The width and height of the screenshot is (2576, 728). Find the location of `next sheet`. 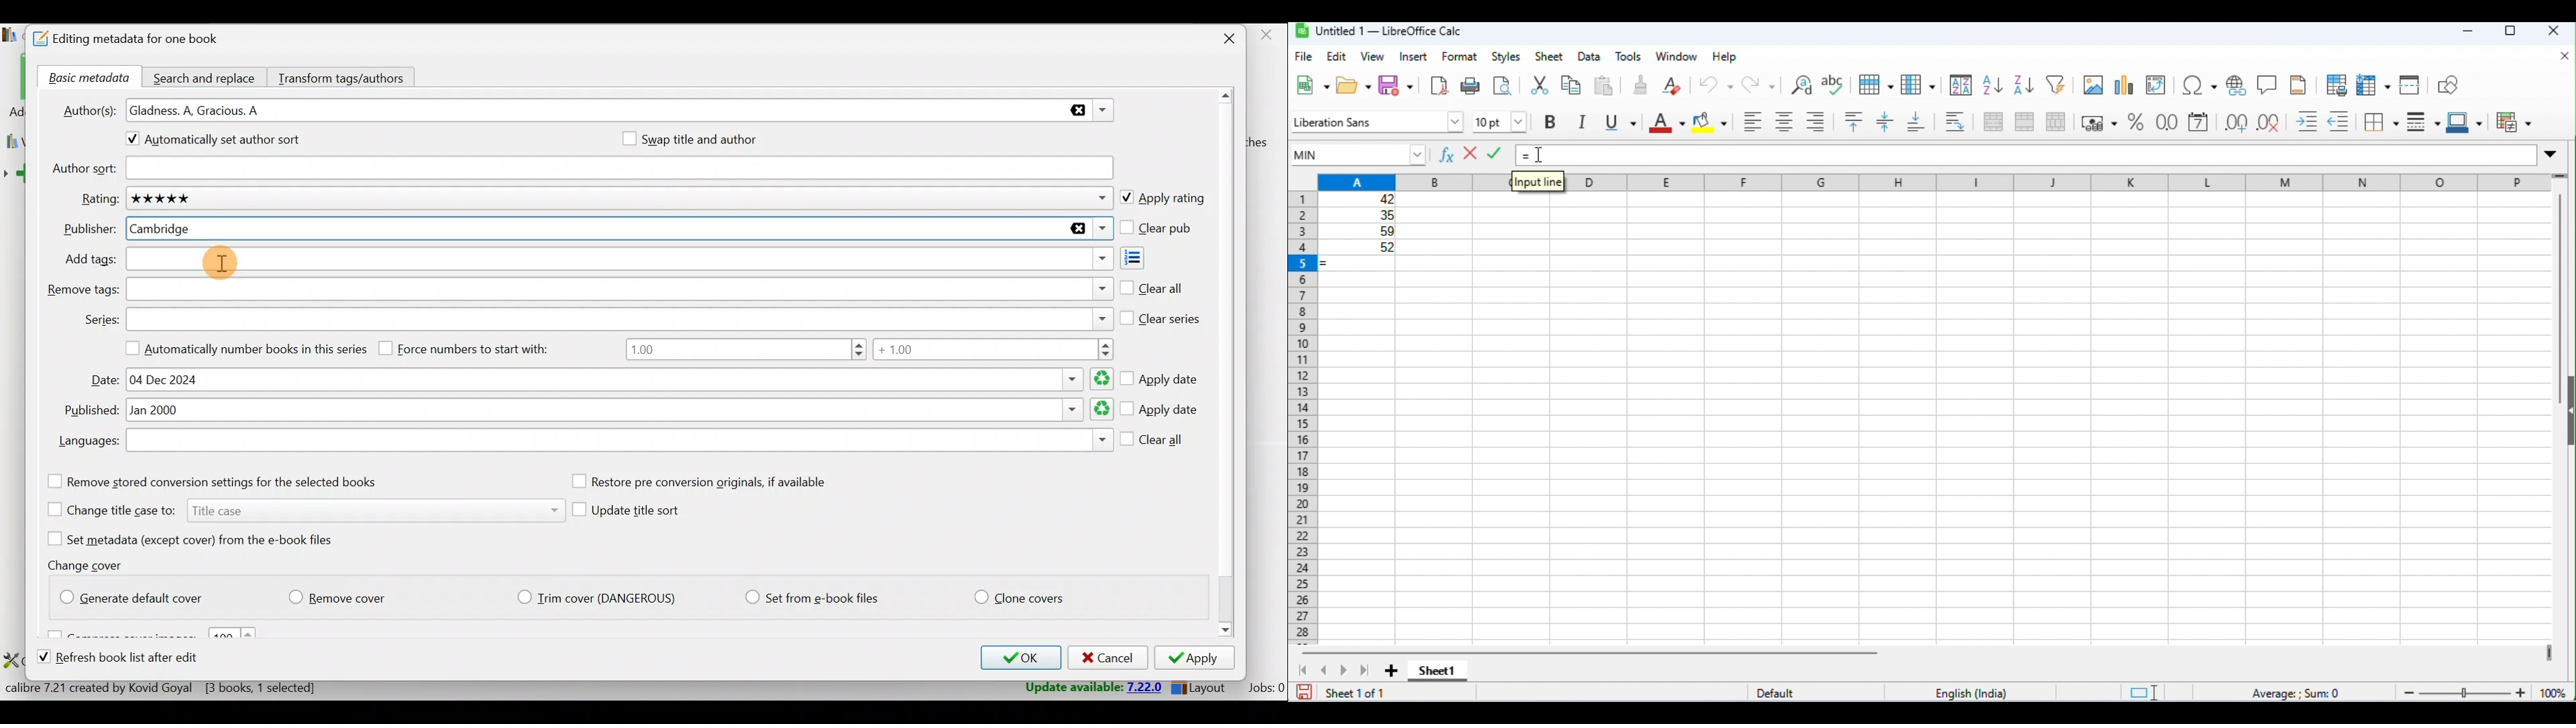

next sheet is located at coordinates (1344, 670).